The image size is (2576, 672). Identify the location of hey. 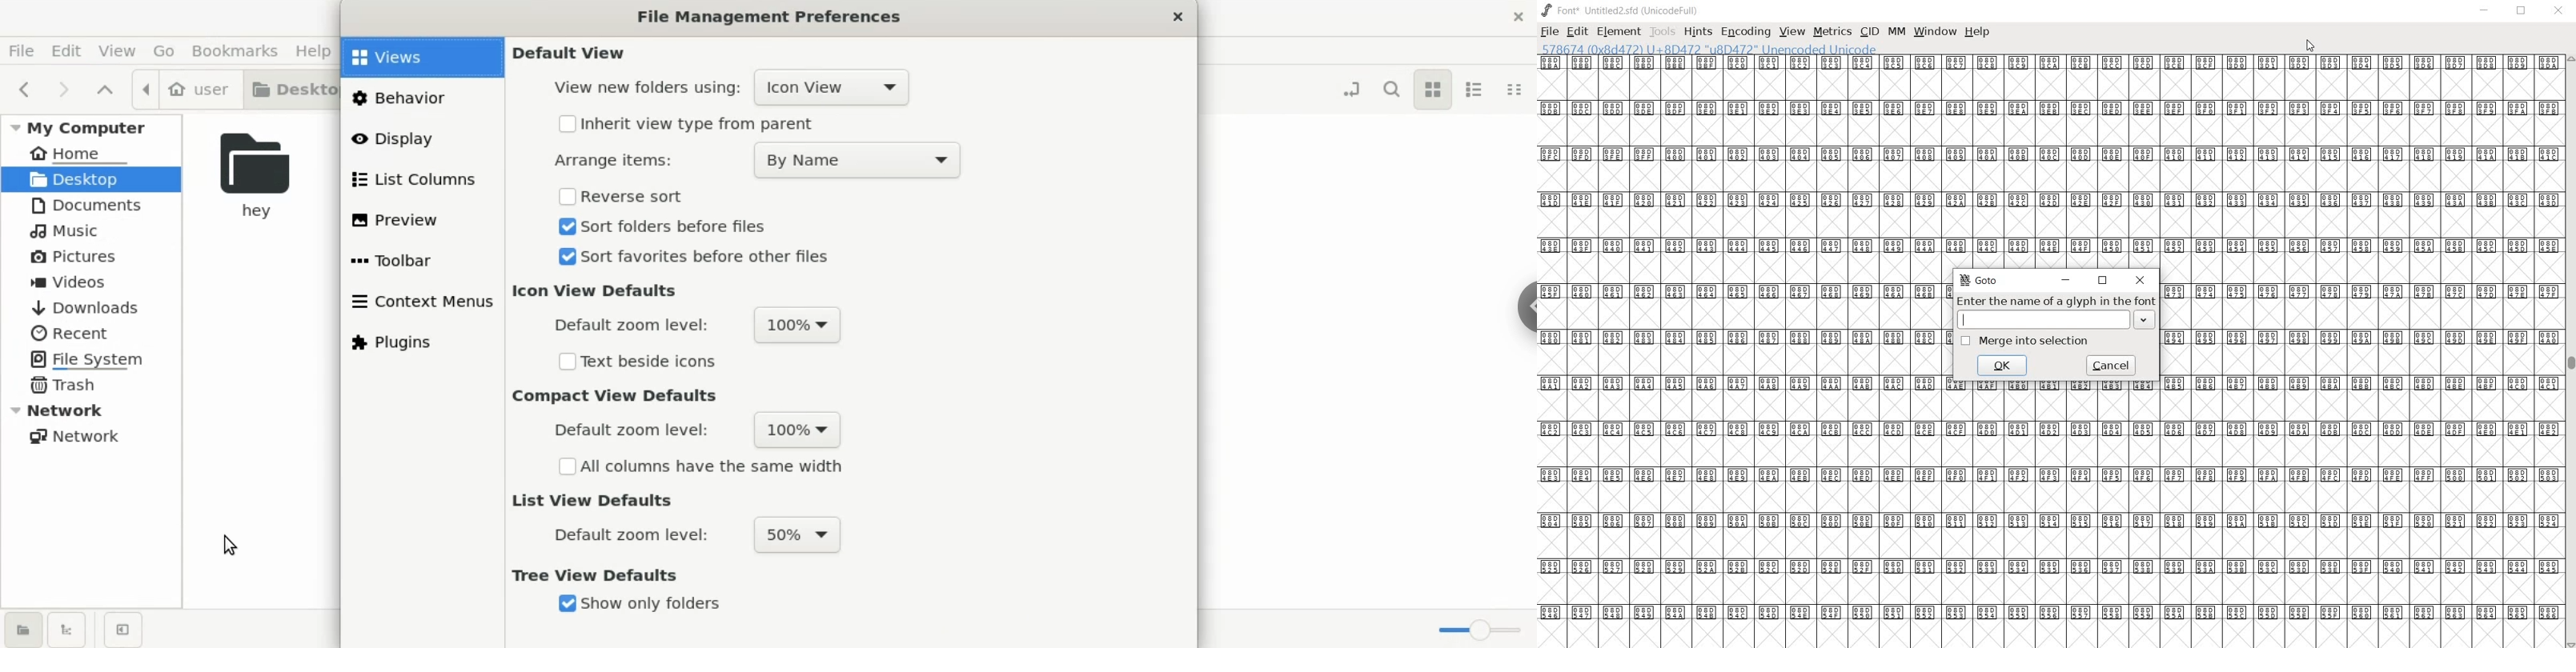
(253, 179).